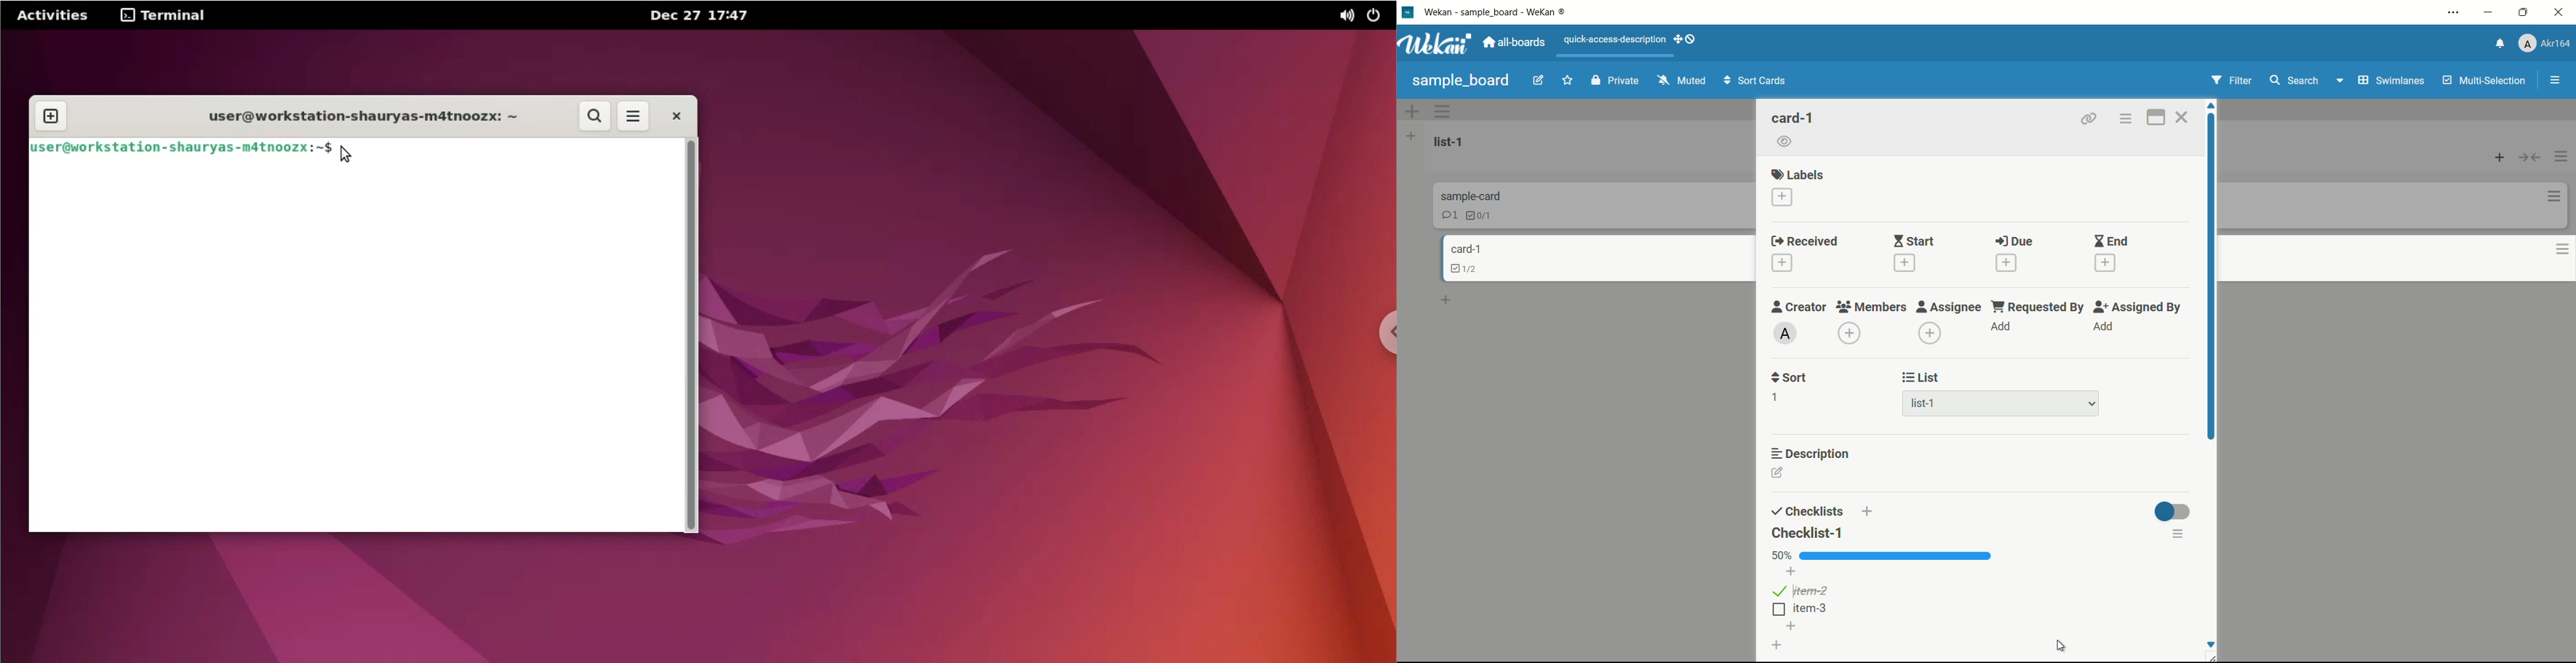 The height and width of the screenshot is (672, 2576). What do you see at coordinates (1777, 471) in the screenshot?
I see `edit description` at bounding box center [1777, 471].